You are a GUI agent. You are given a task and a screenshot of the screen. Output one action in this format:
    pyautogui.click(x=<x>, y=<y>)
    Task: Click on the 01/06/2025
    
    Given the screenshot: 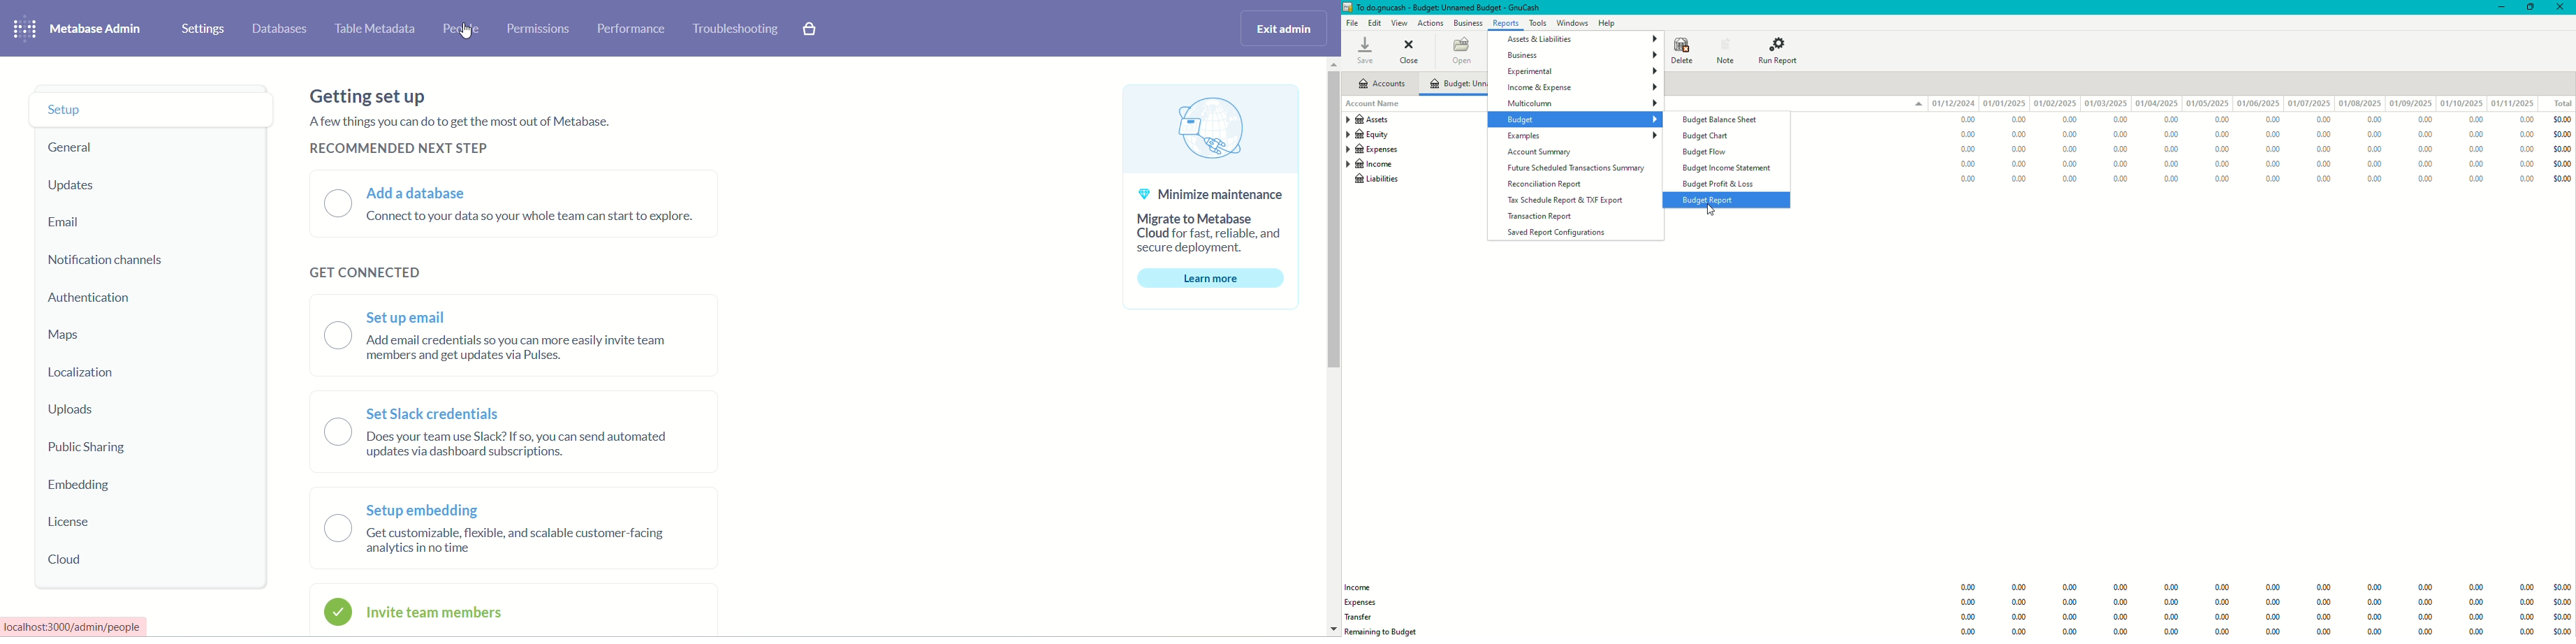 What is the action you would take?
    pyautogui.click(x=2258, y=104)
    